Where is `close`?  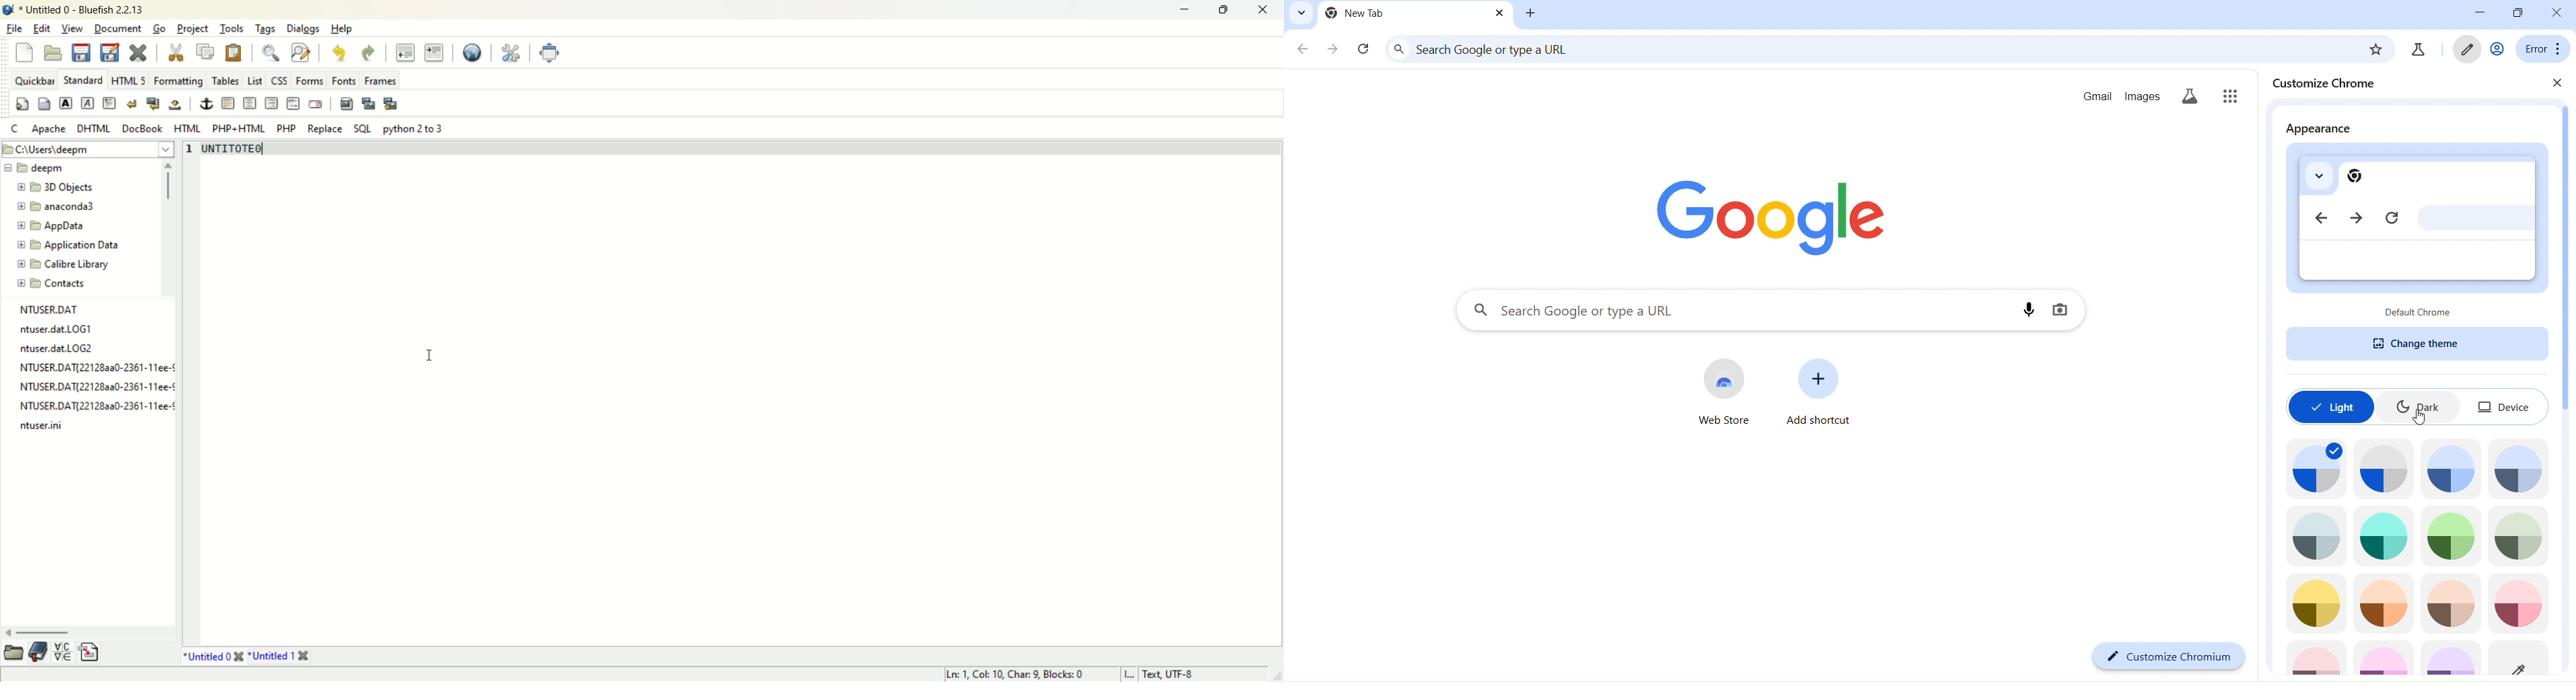 close is located at coordinates (2557, 11).